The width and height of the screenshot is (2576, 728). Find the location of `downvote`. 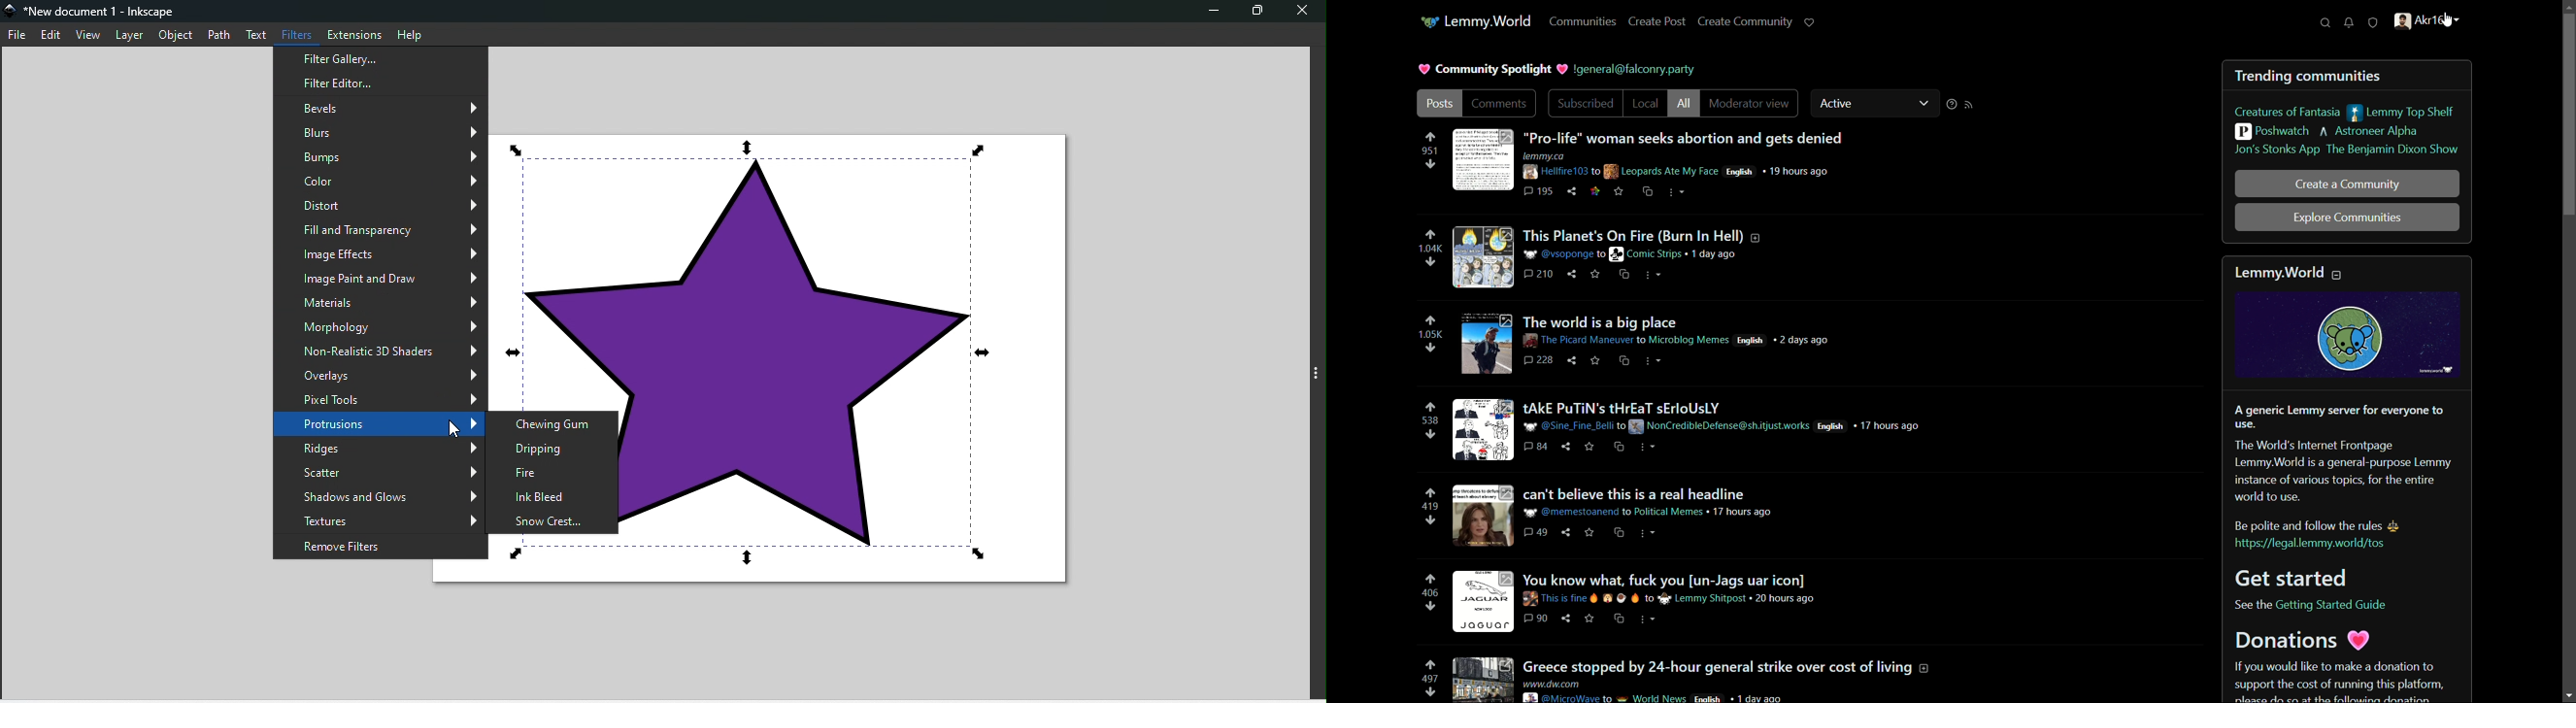

downvote is located at coordinates (1430, 262).